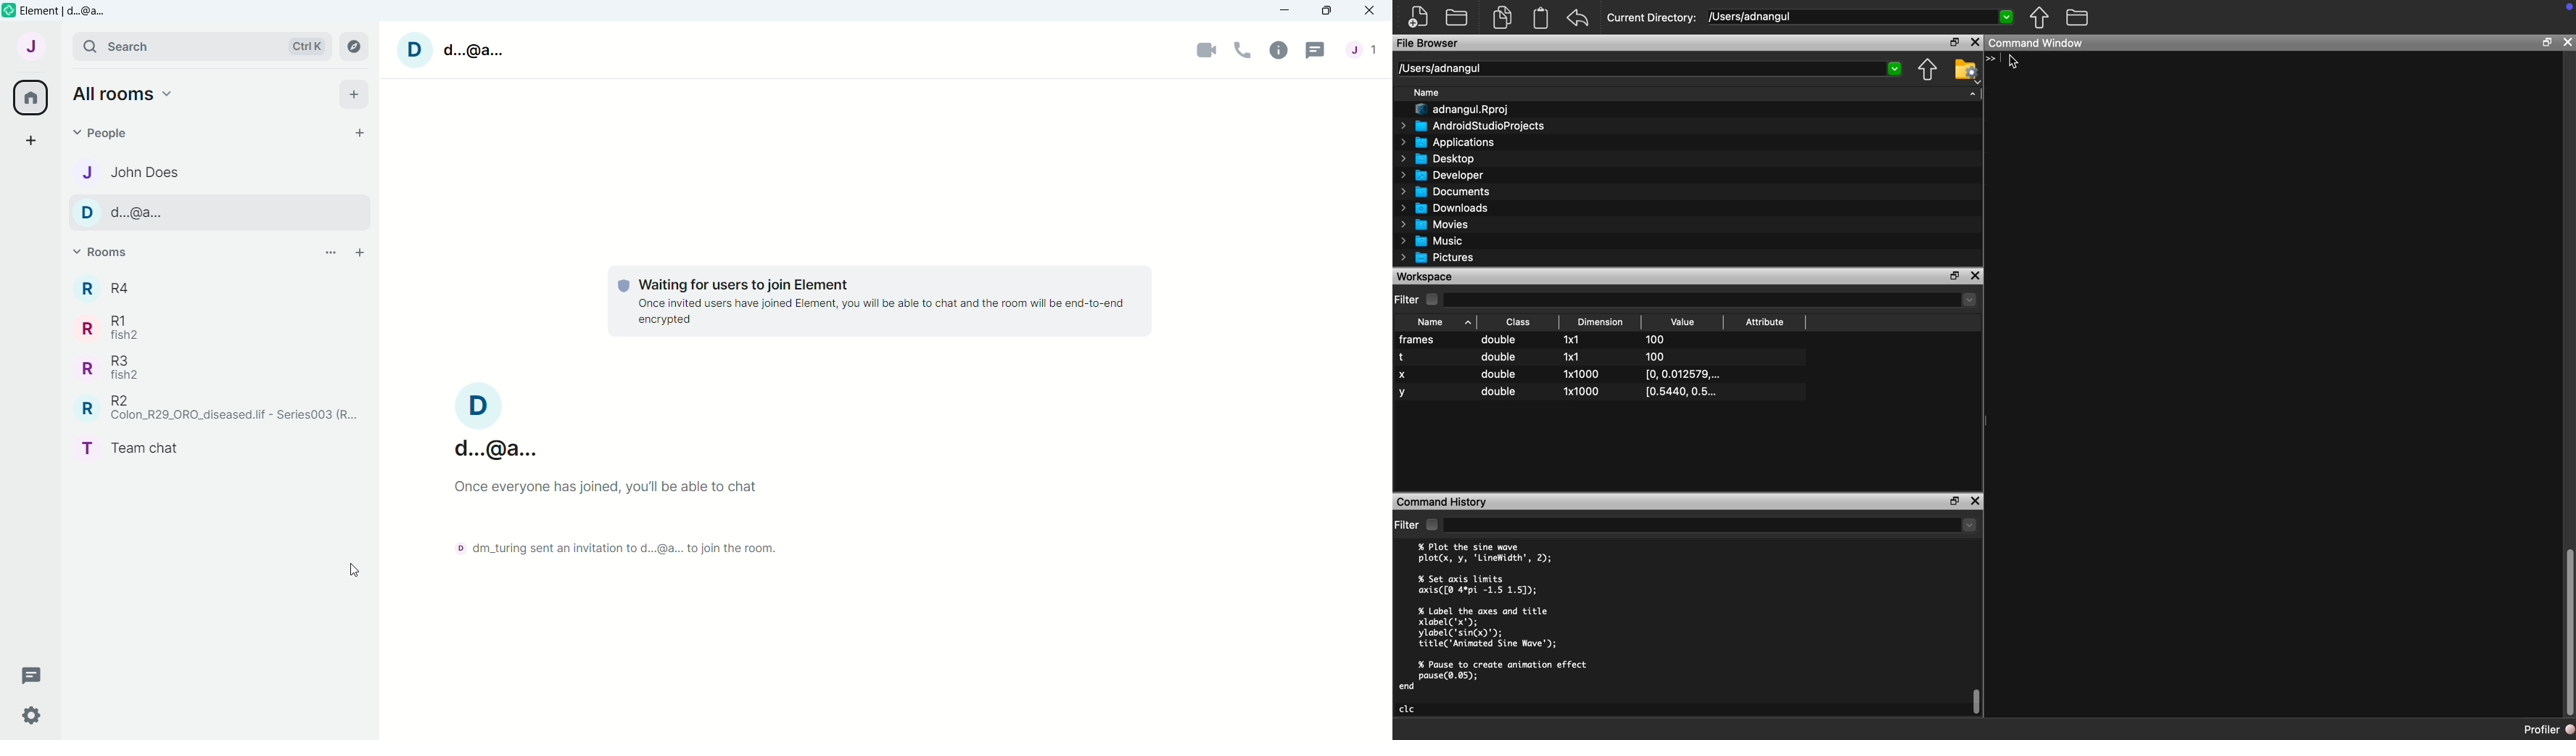 Image resolution: width=2576 pixels, height=756 pixels. I want to click on User menu, so click(32, 44).